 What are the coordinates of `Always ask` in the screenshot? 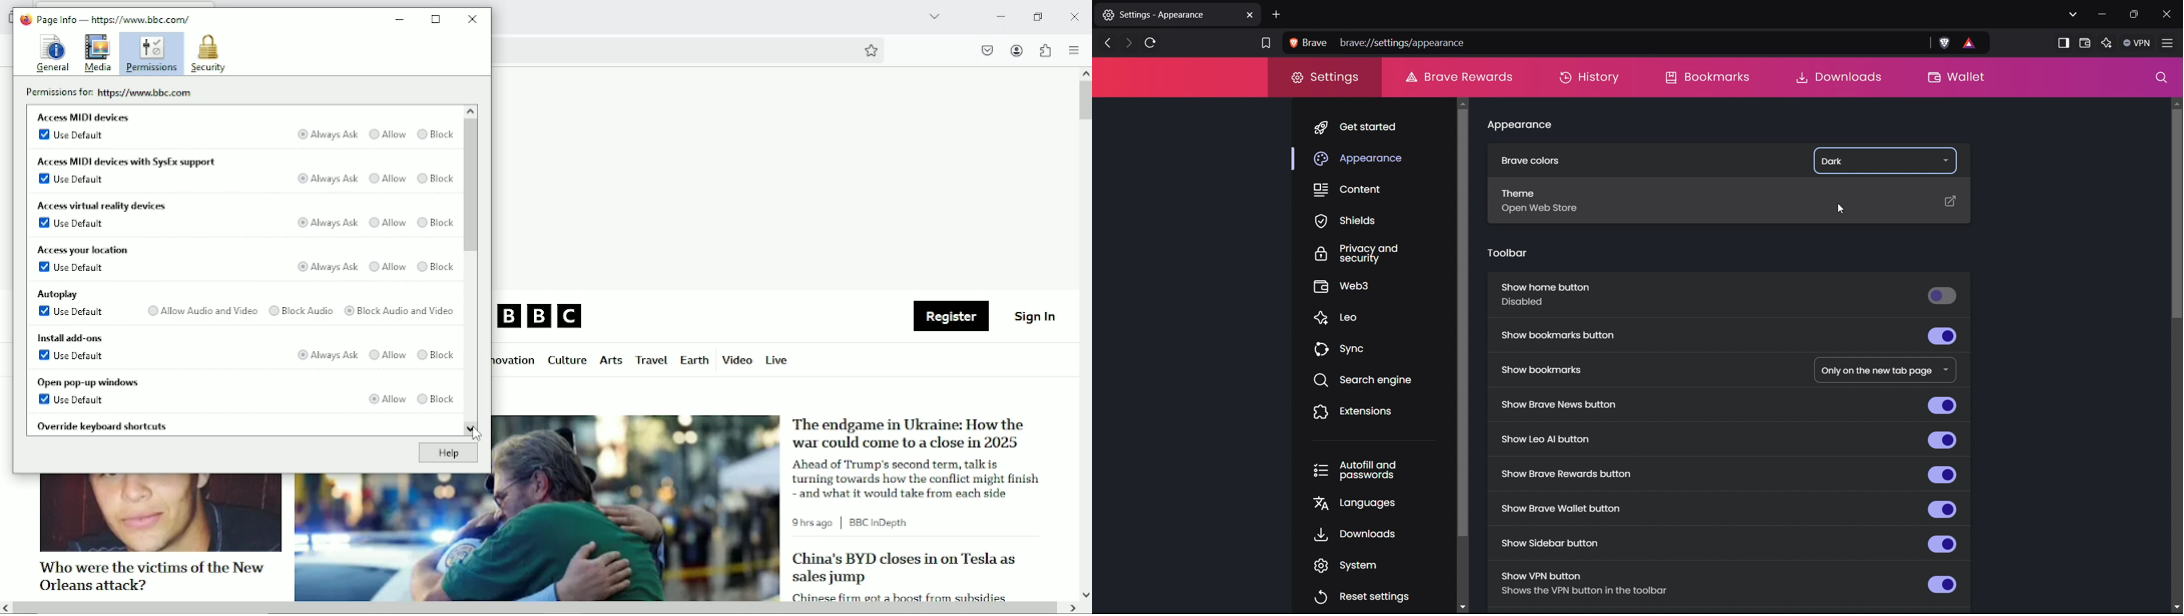 It's located at (328, 355).